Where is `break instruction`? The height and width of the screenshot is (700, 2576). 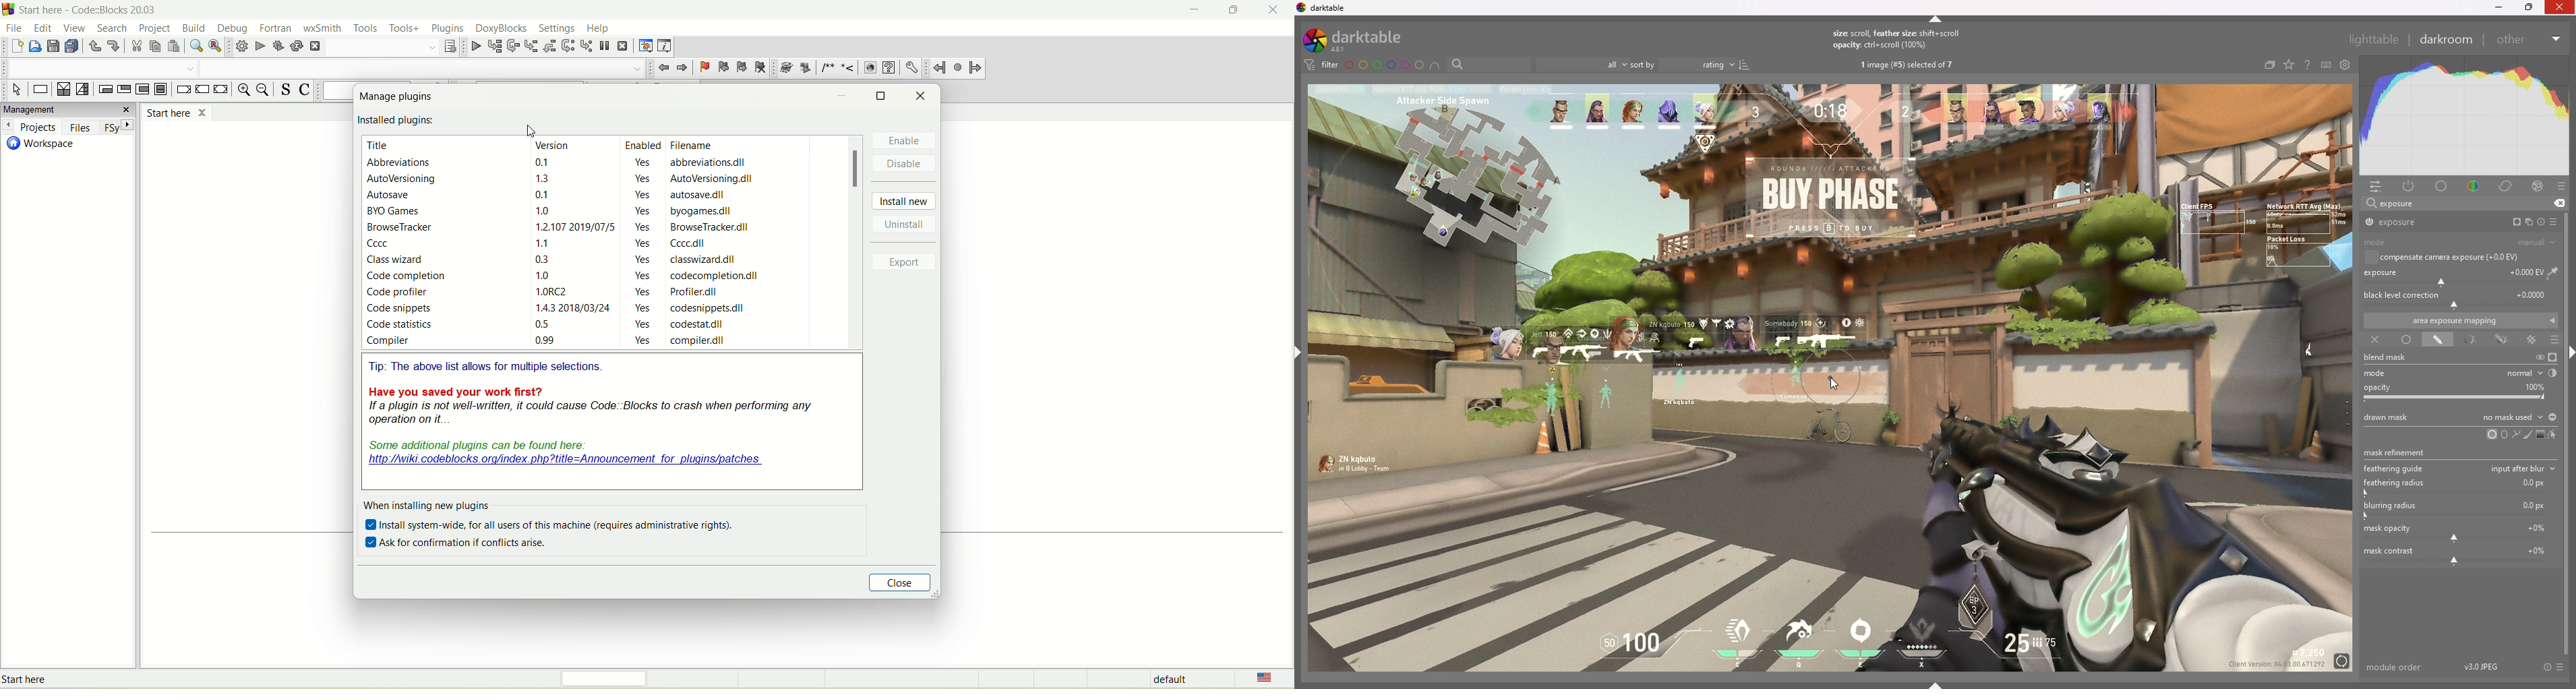 break instruction is located at coordinates (182, 89).